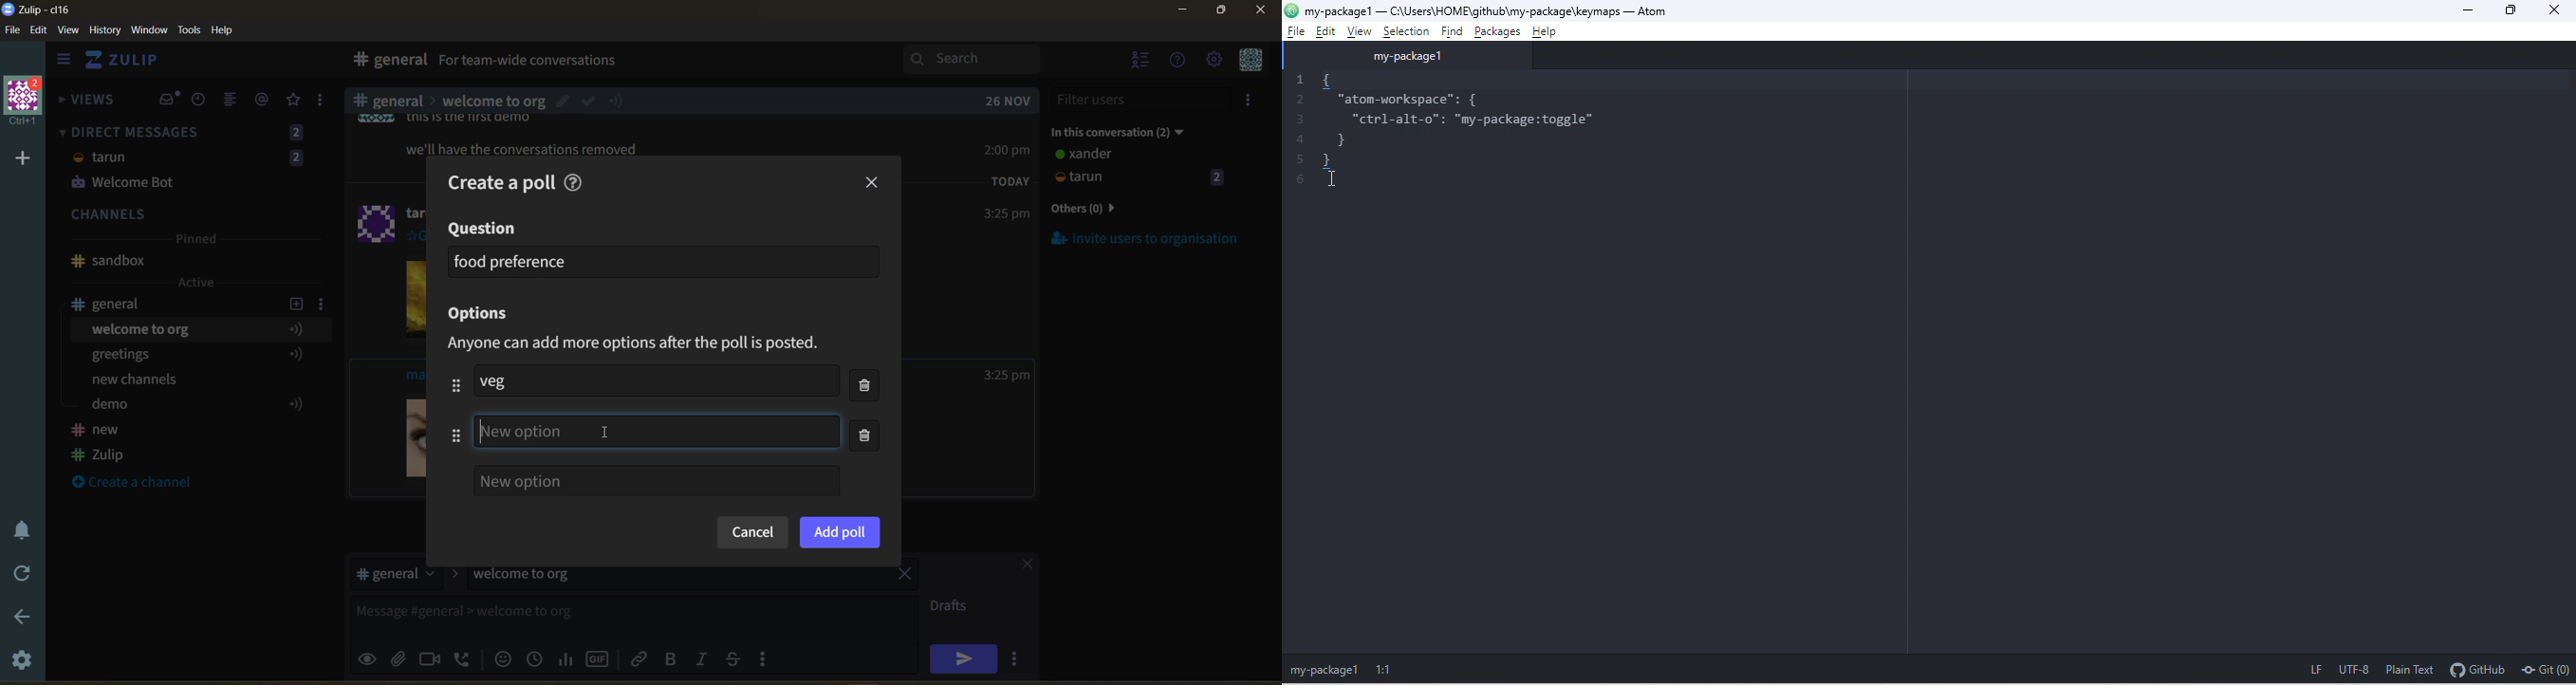 This screenshot has height=700, width=2576. Describe the element at coordinates (294, 100) in the screenshot. I see `favorites` at that location.